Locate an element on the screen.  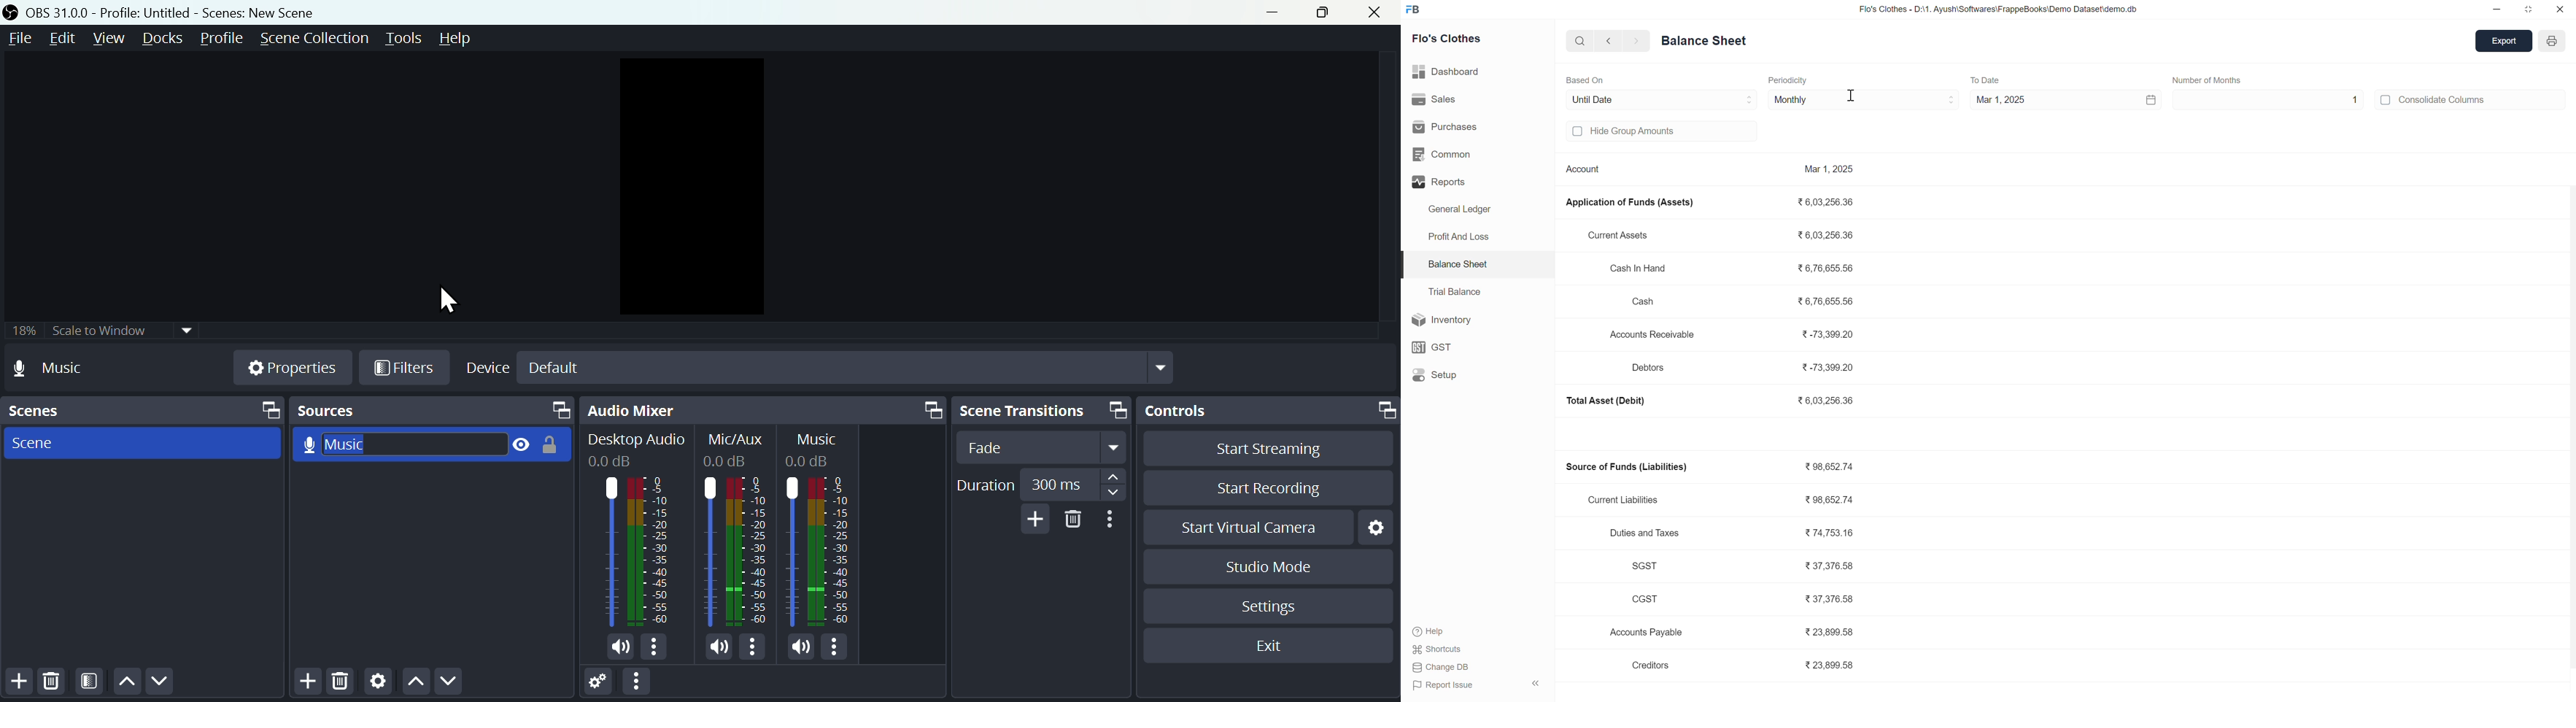
Edit is located at coordinates (65, 36).